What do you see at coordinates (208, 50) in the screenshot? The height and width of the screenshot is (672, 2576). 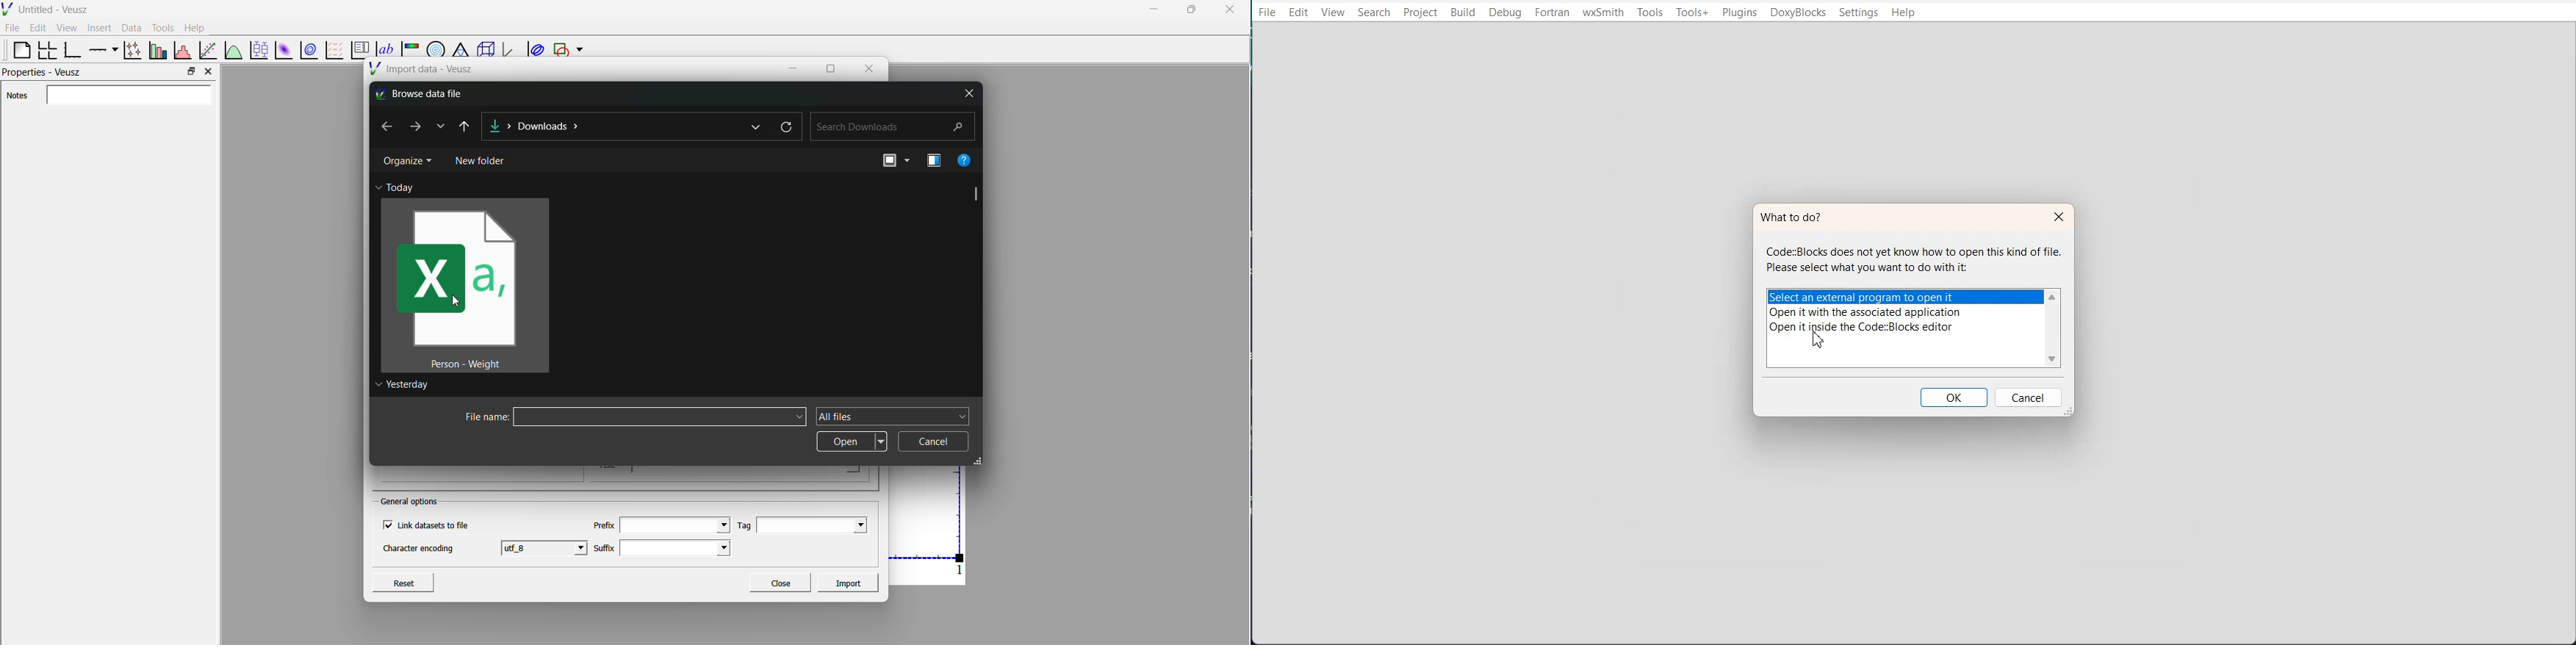 I see `fit a function to a date` at bounding box center [208, 50].